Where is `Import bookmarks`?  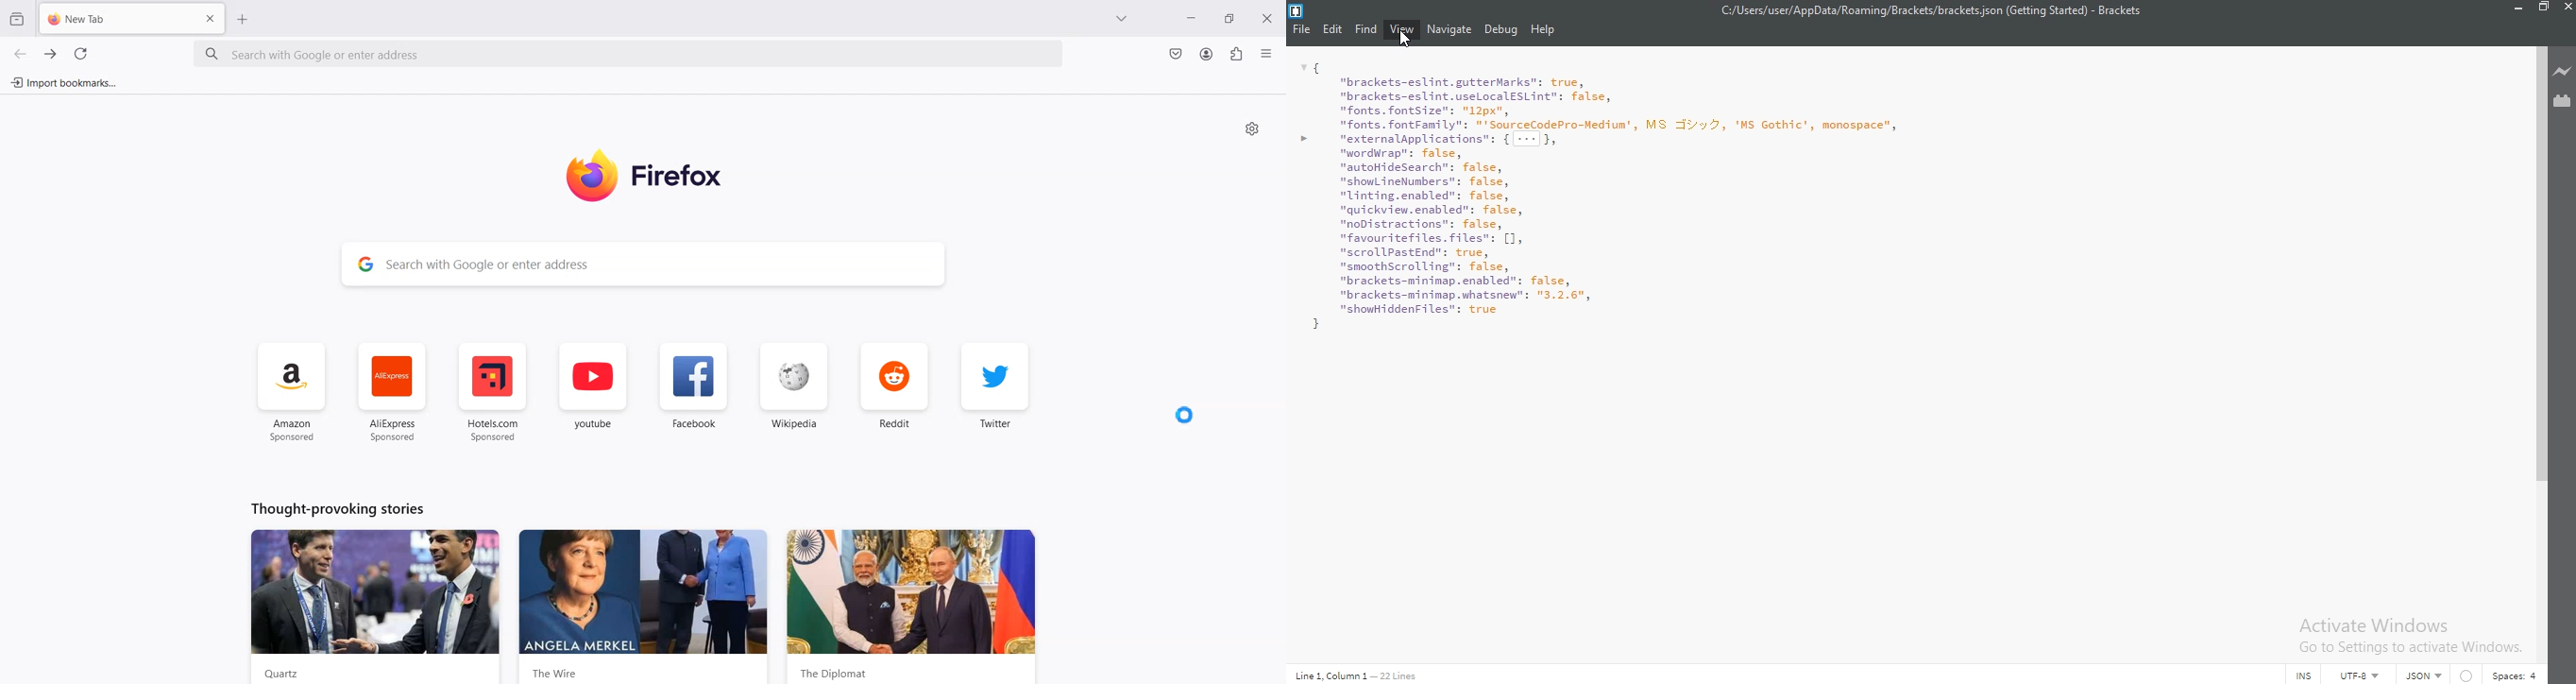 Import bookmarks is located at coordinates (64, 82).